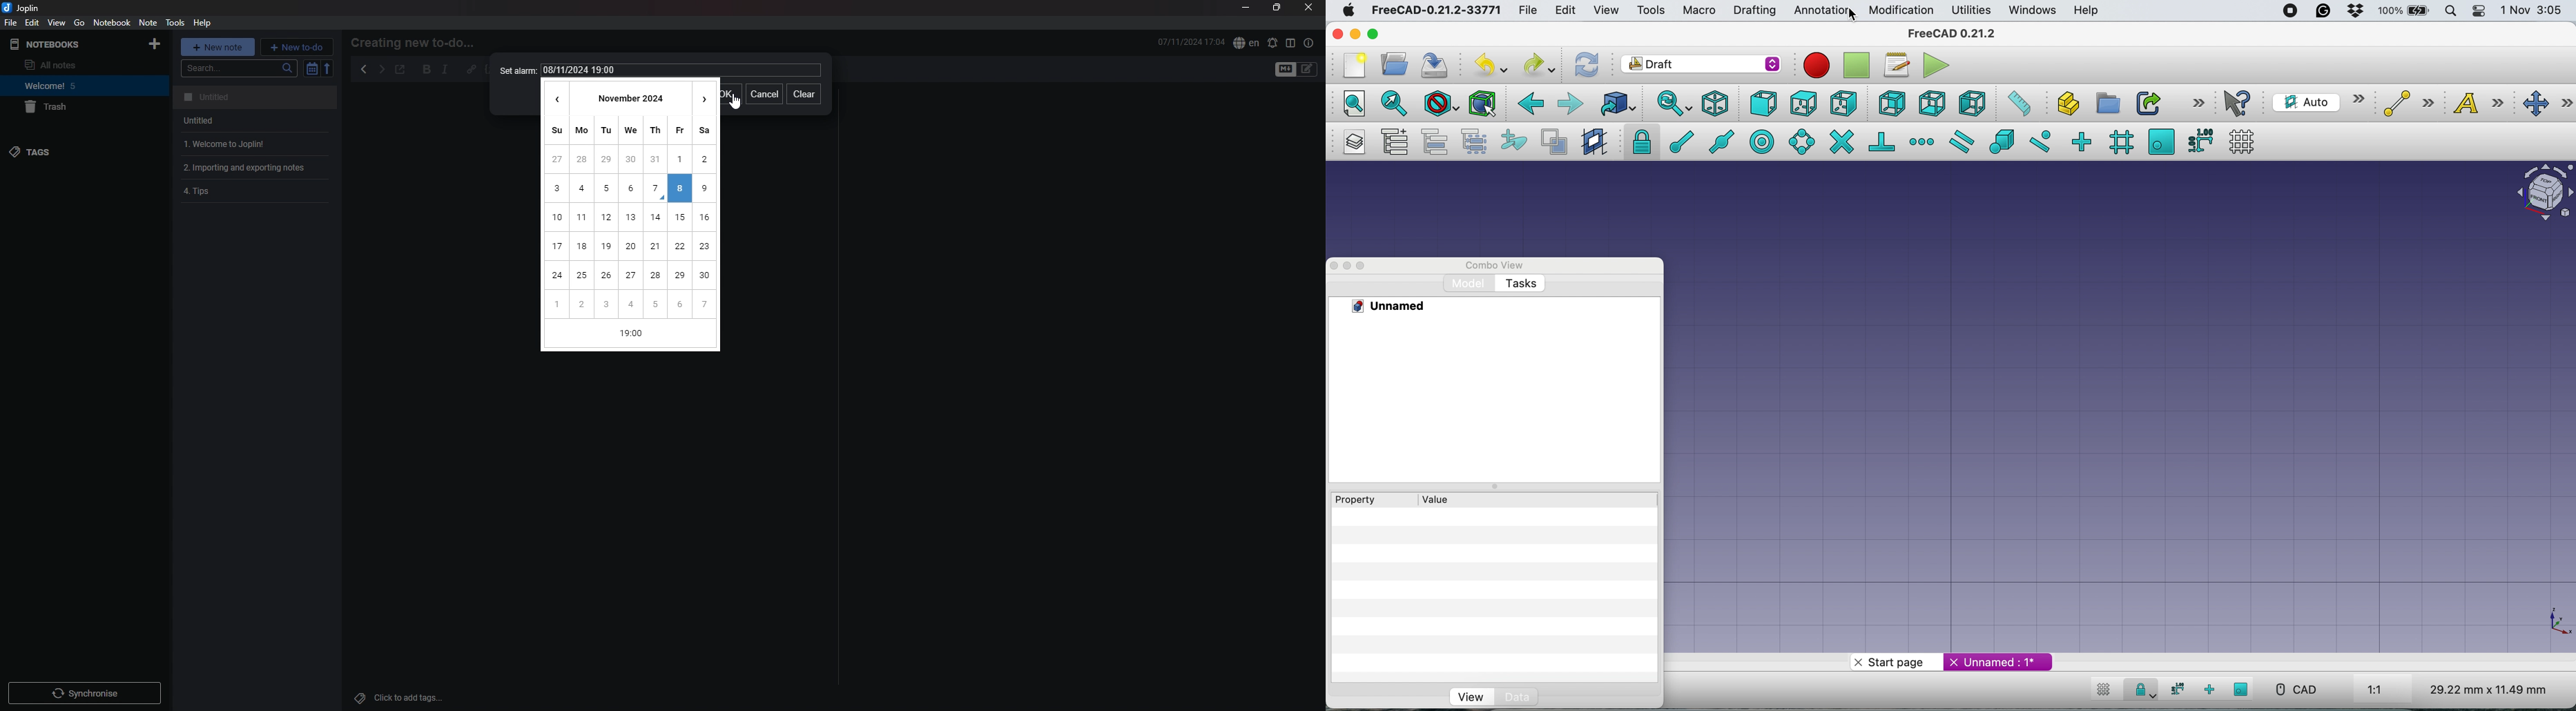 Image resolution: width=2576 pixels, height=728 pixels. What do you see at coordinates (1290, 43) in the screenshot?
I see `toggle editor layout` at bounding box center [1290, 43].